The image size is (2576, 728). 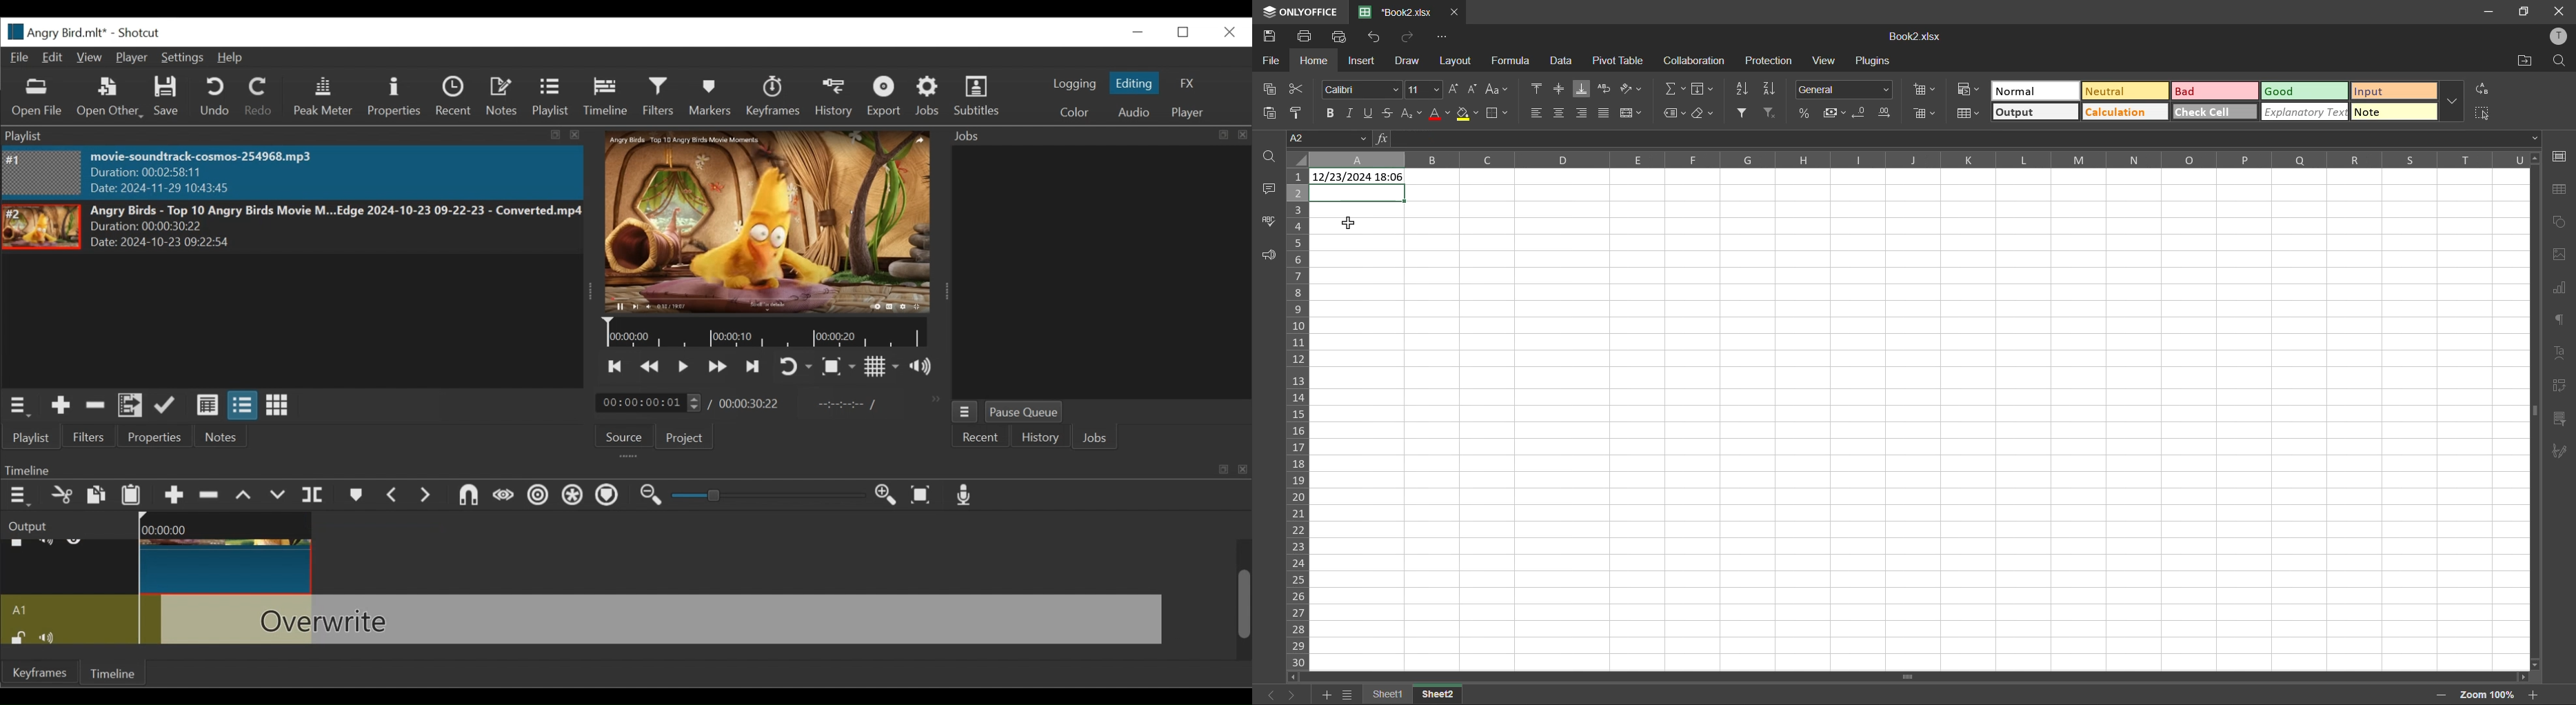 What do you see at coordinates (965, 411) in the screenshot?
I see `Jobs Menu` at bounding box center [965, 411].